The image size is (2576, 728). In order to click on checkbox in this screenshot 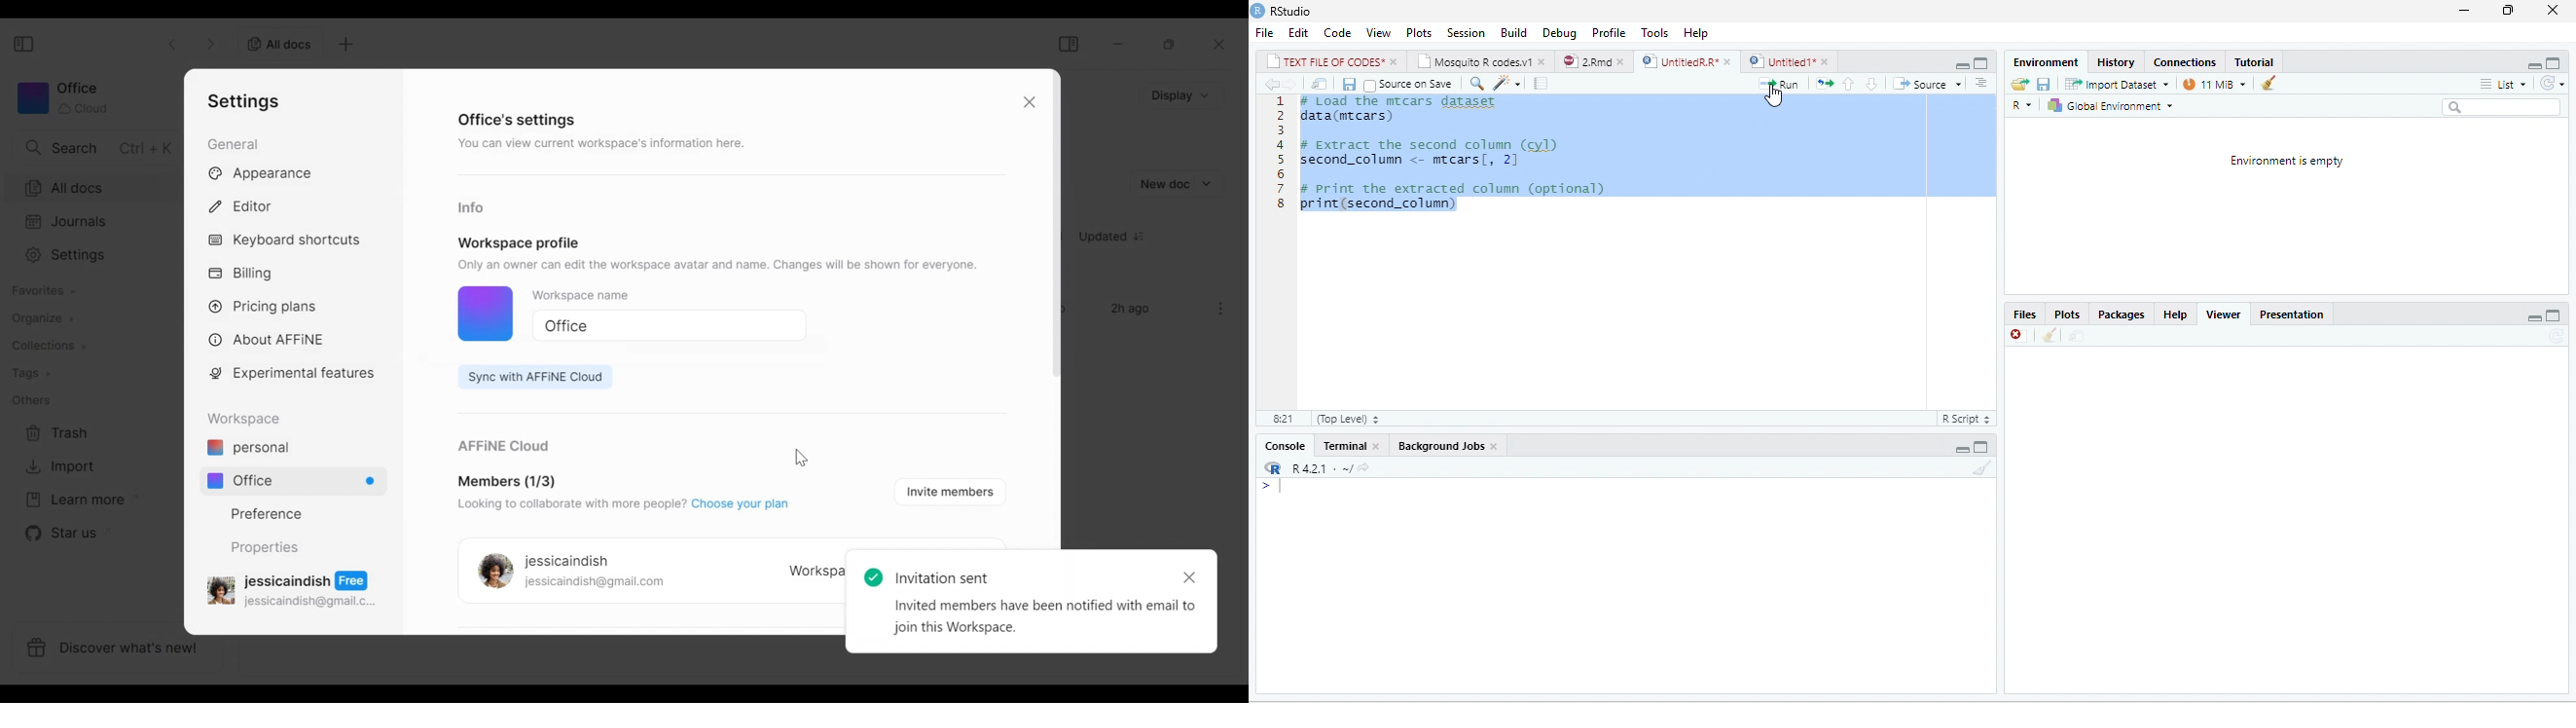, I will do `click(1369, 85)`.